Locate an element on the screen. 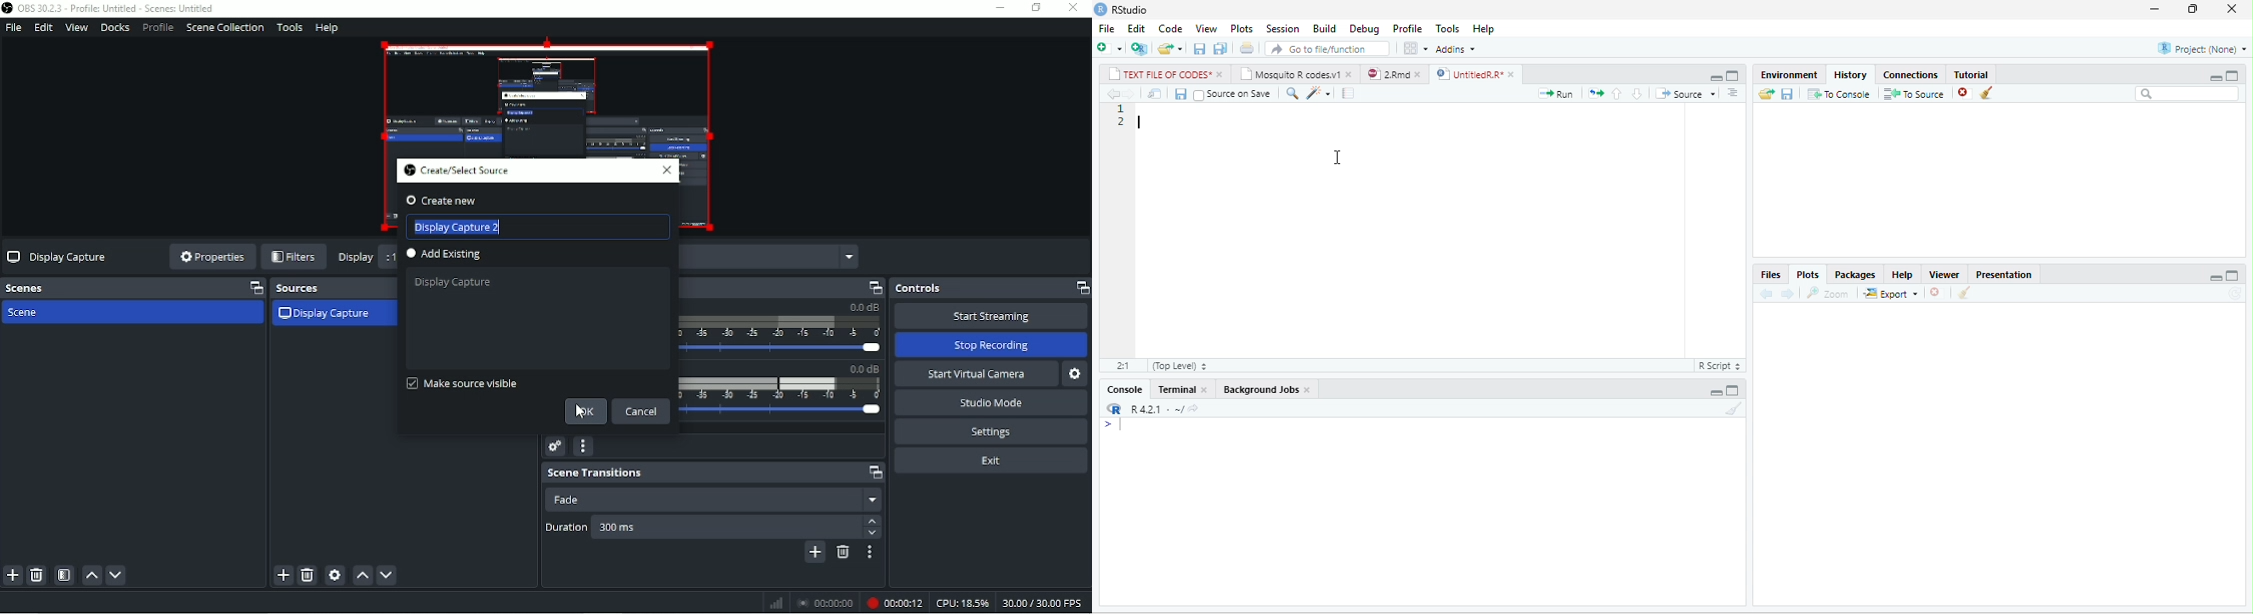 This screenshot has height=616, width=2268. Zoom is located at coordinates (1827, 293).